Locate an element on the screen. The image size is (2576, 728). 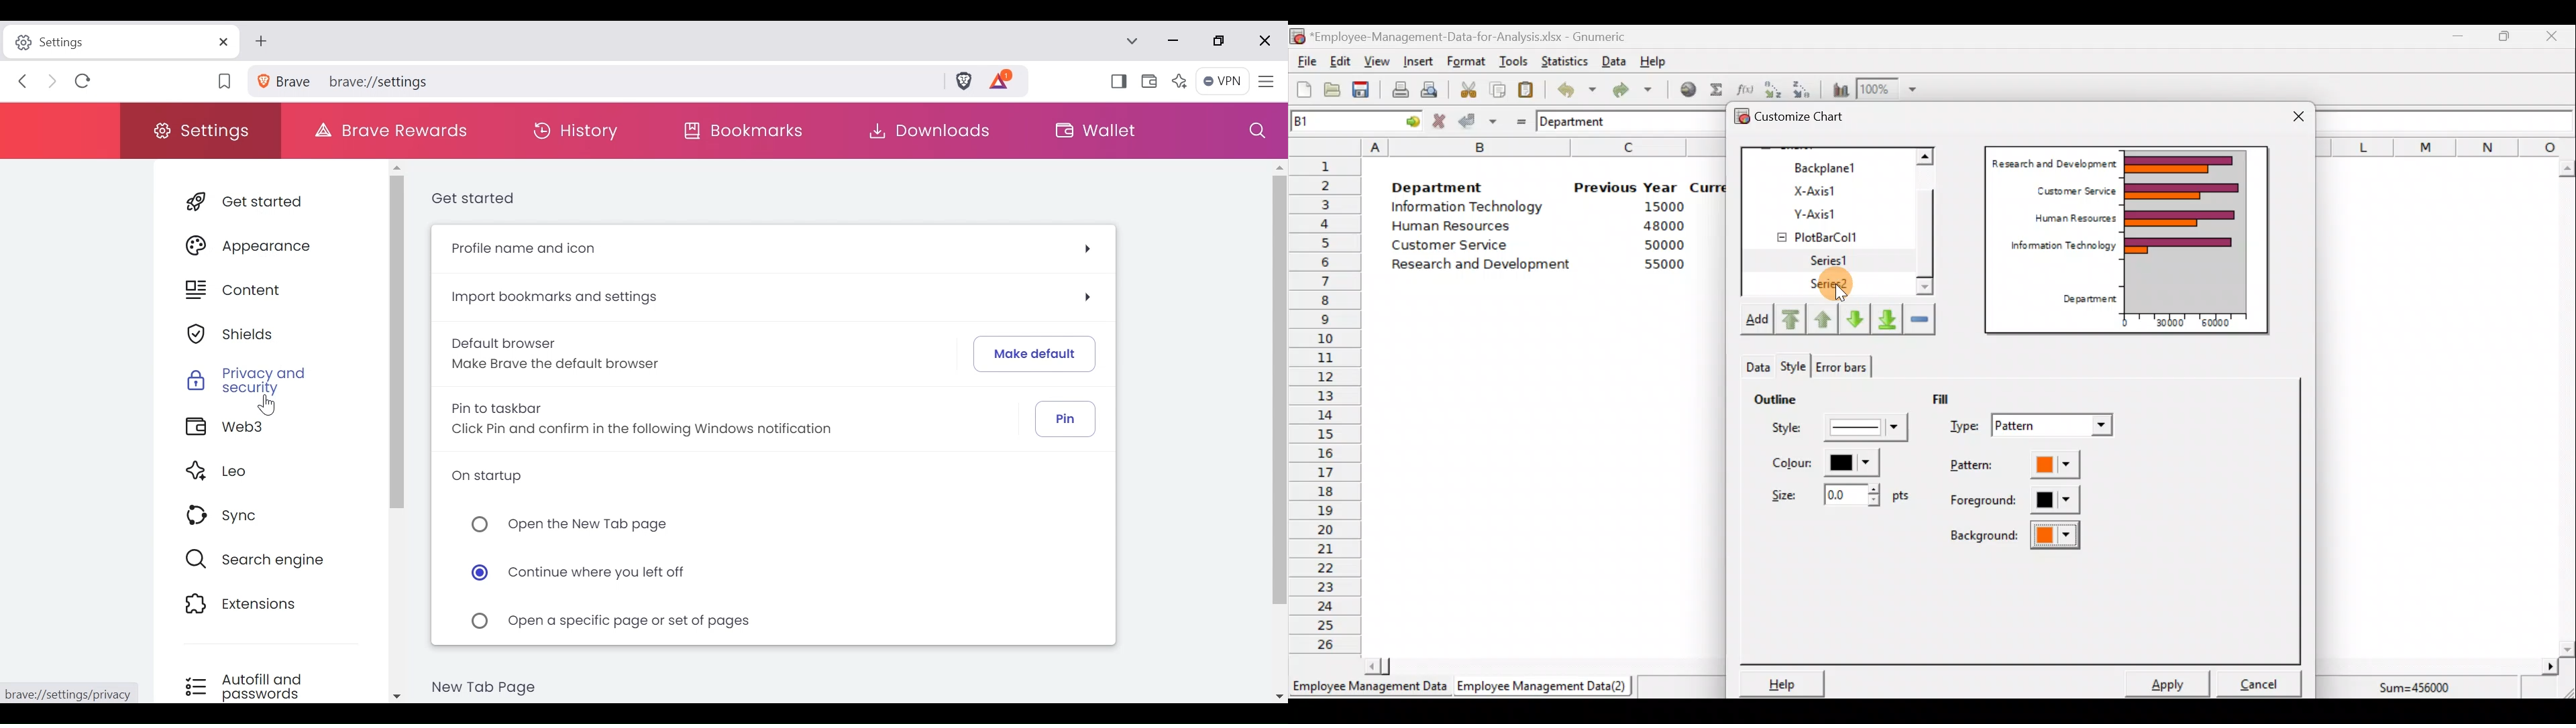
Scroll down is located at coordinates (396, 696).